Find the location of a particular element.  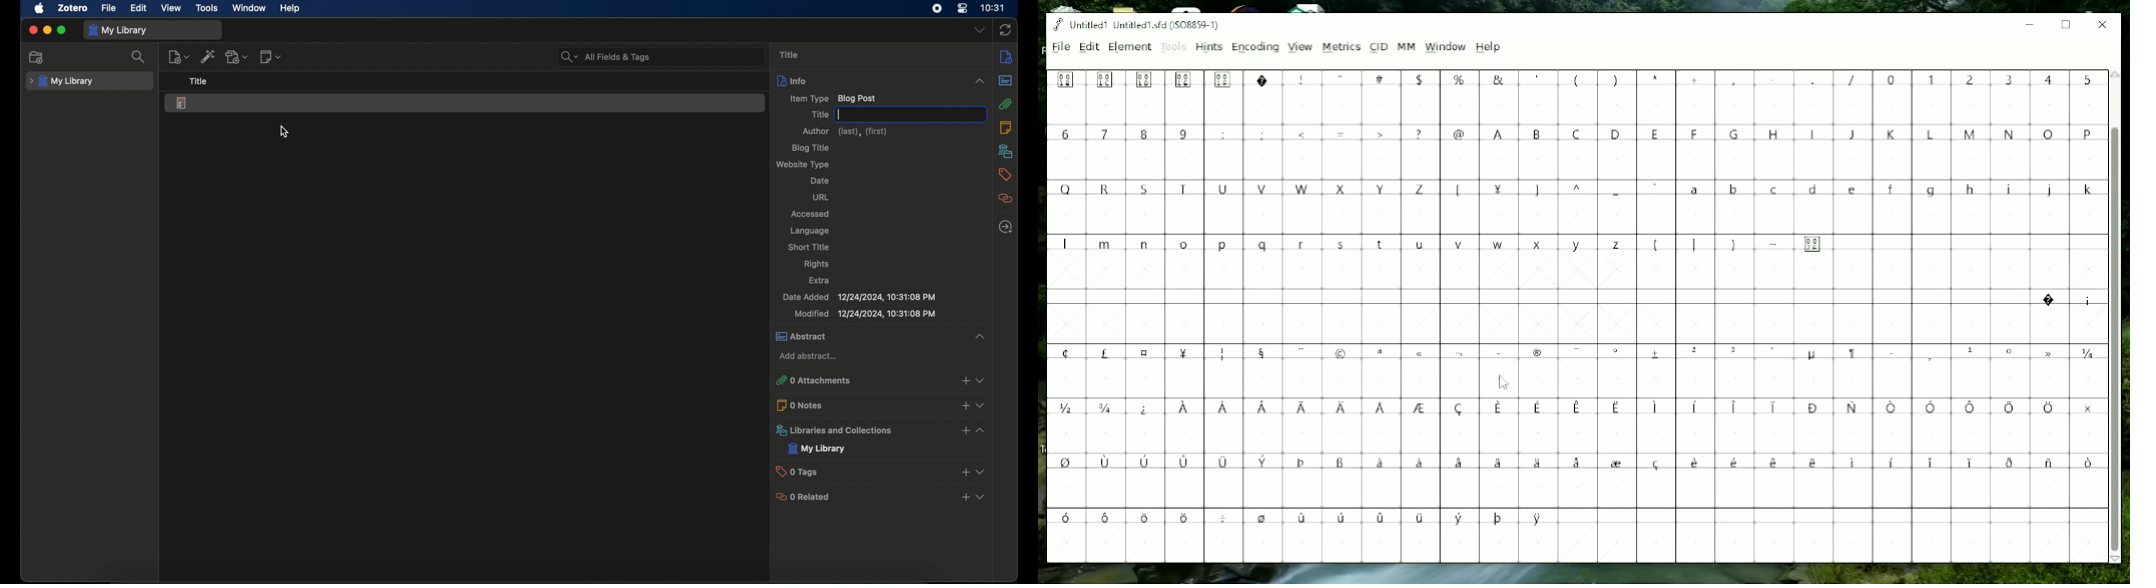

item type is located at coordinates (834, 98).